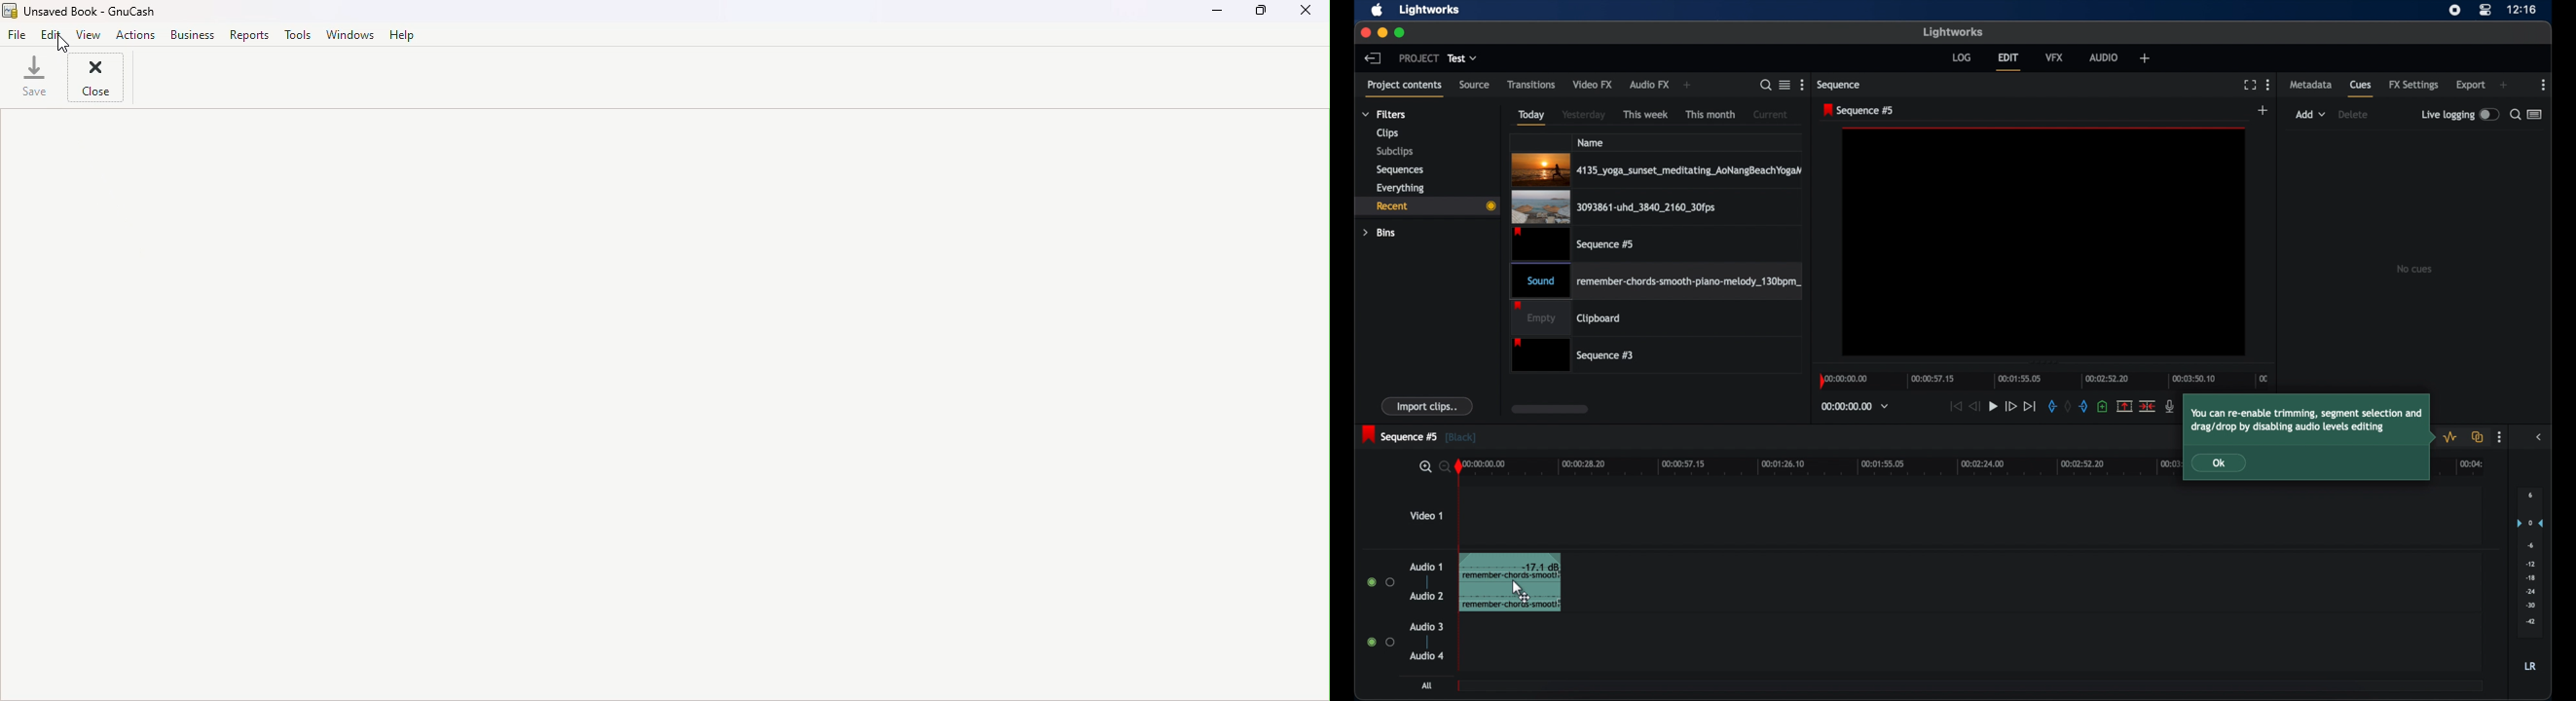 The width and height of the screenshot is (2576, 728). I want to click on apple icon, so click(1377, 10).